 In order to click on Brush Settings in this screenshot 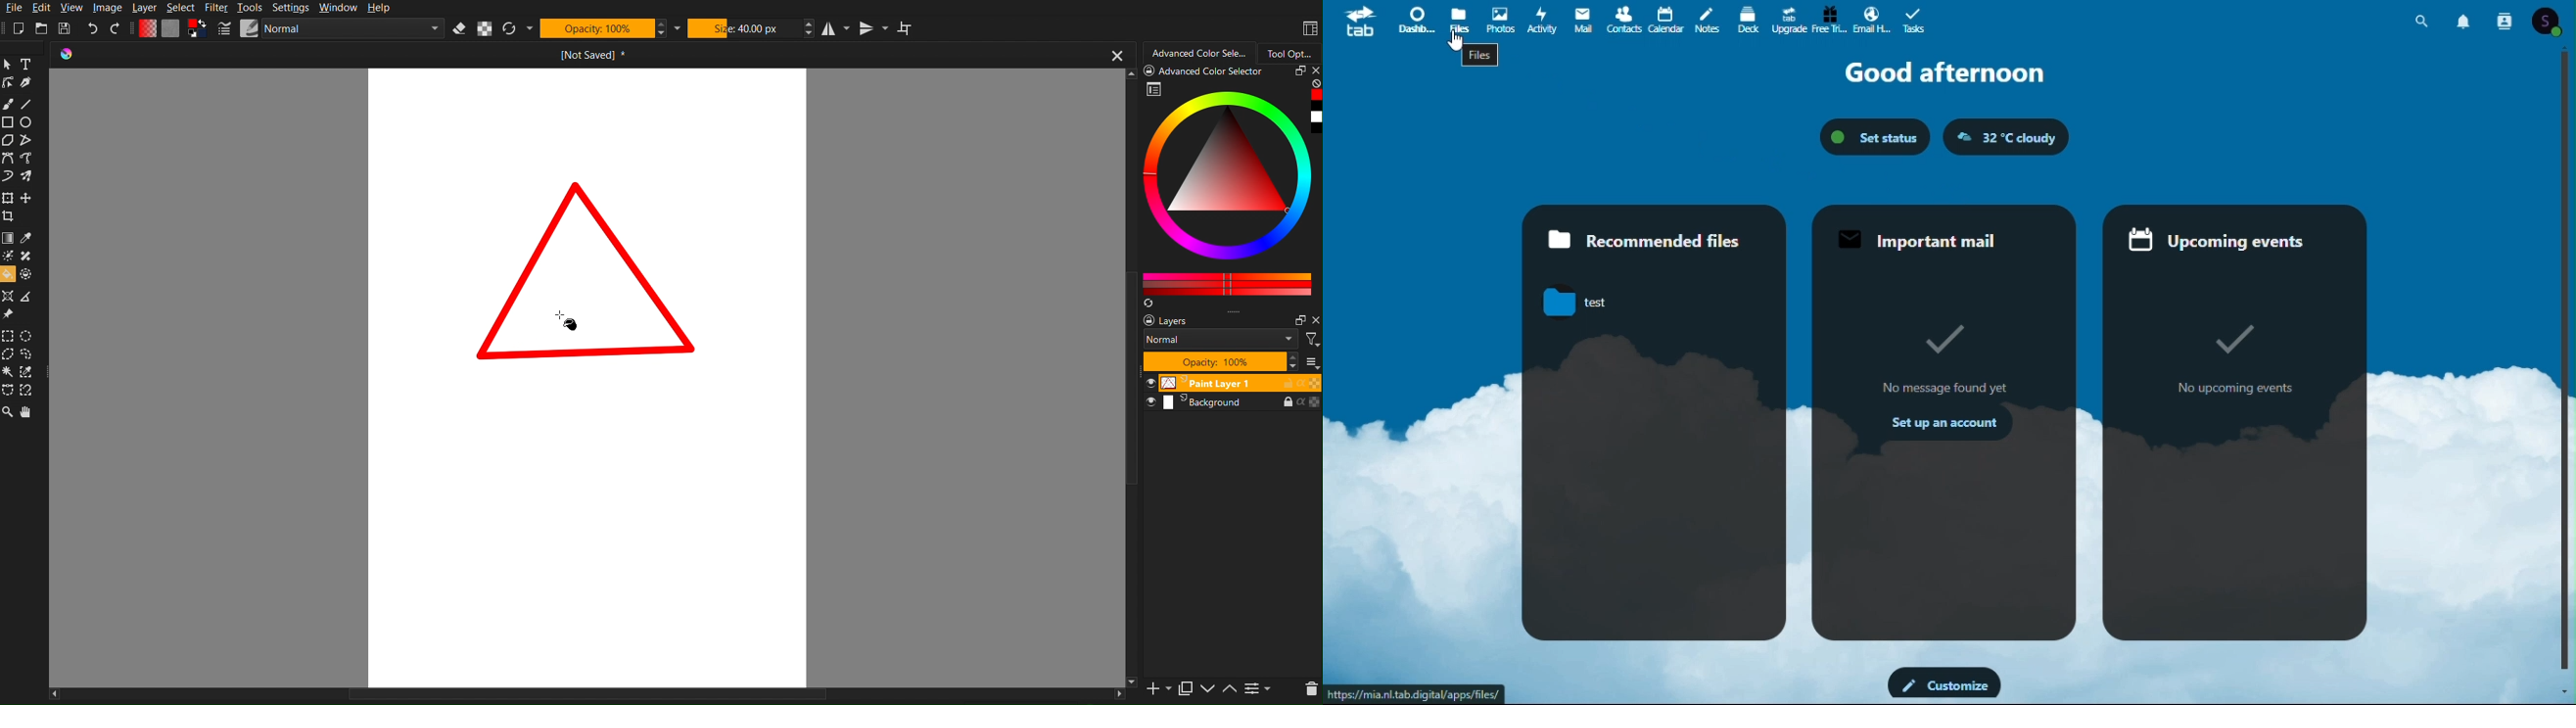, I will do `click(330, 30)`.